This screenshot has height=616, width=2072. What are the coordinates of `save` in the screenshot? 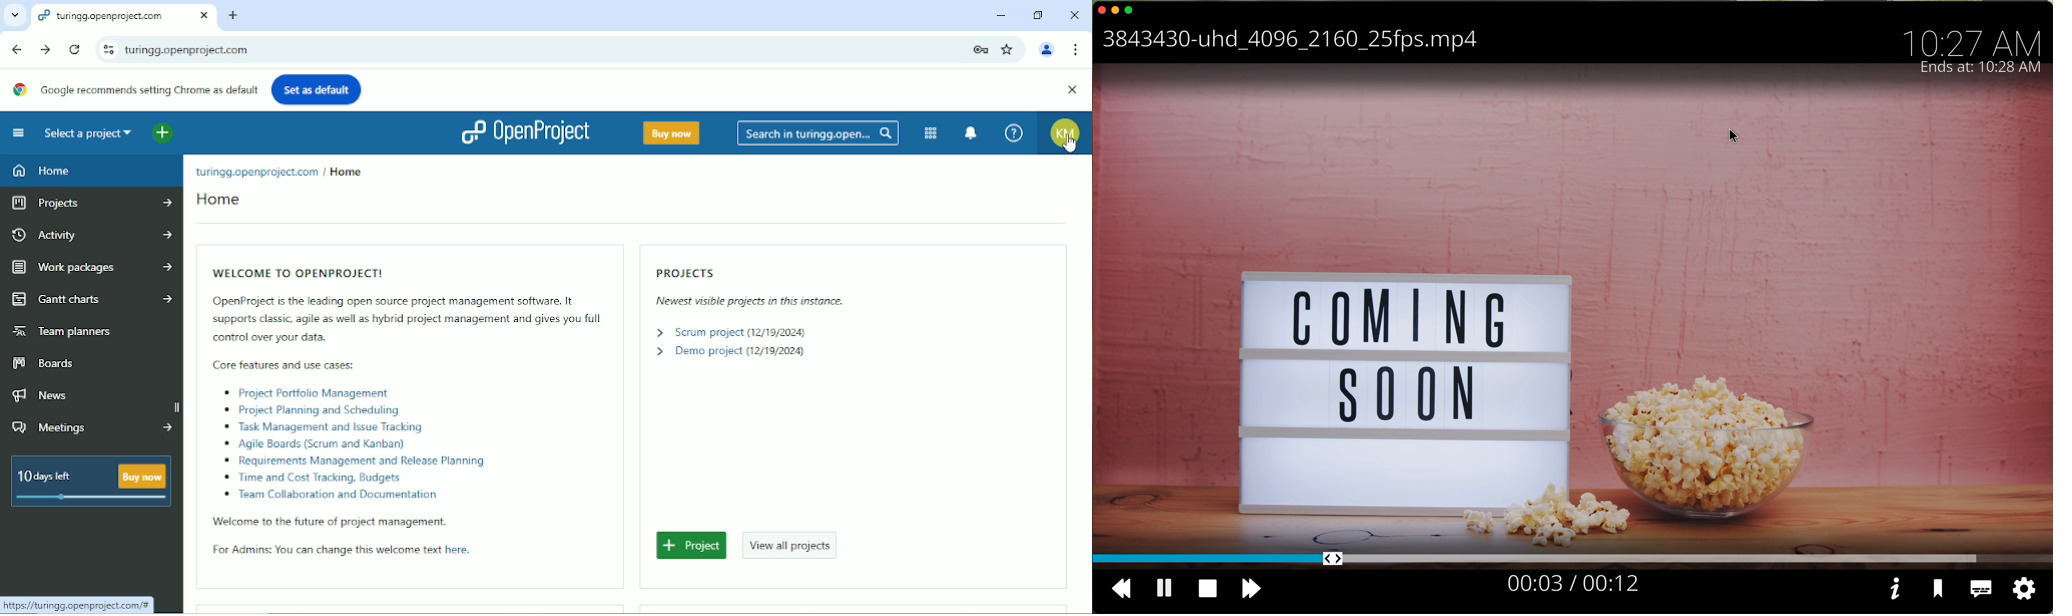 It's located at (1936, 587).